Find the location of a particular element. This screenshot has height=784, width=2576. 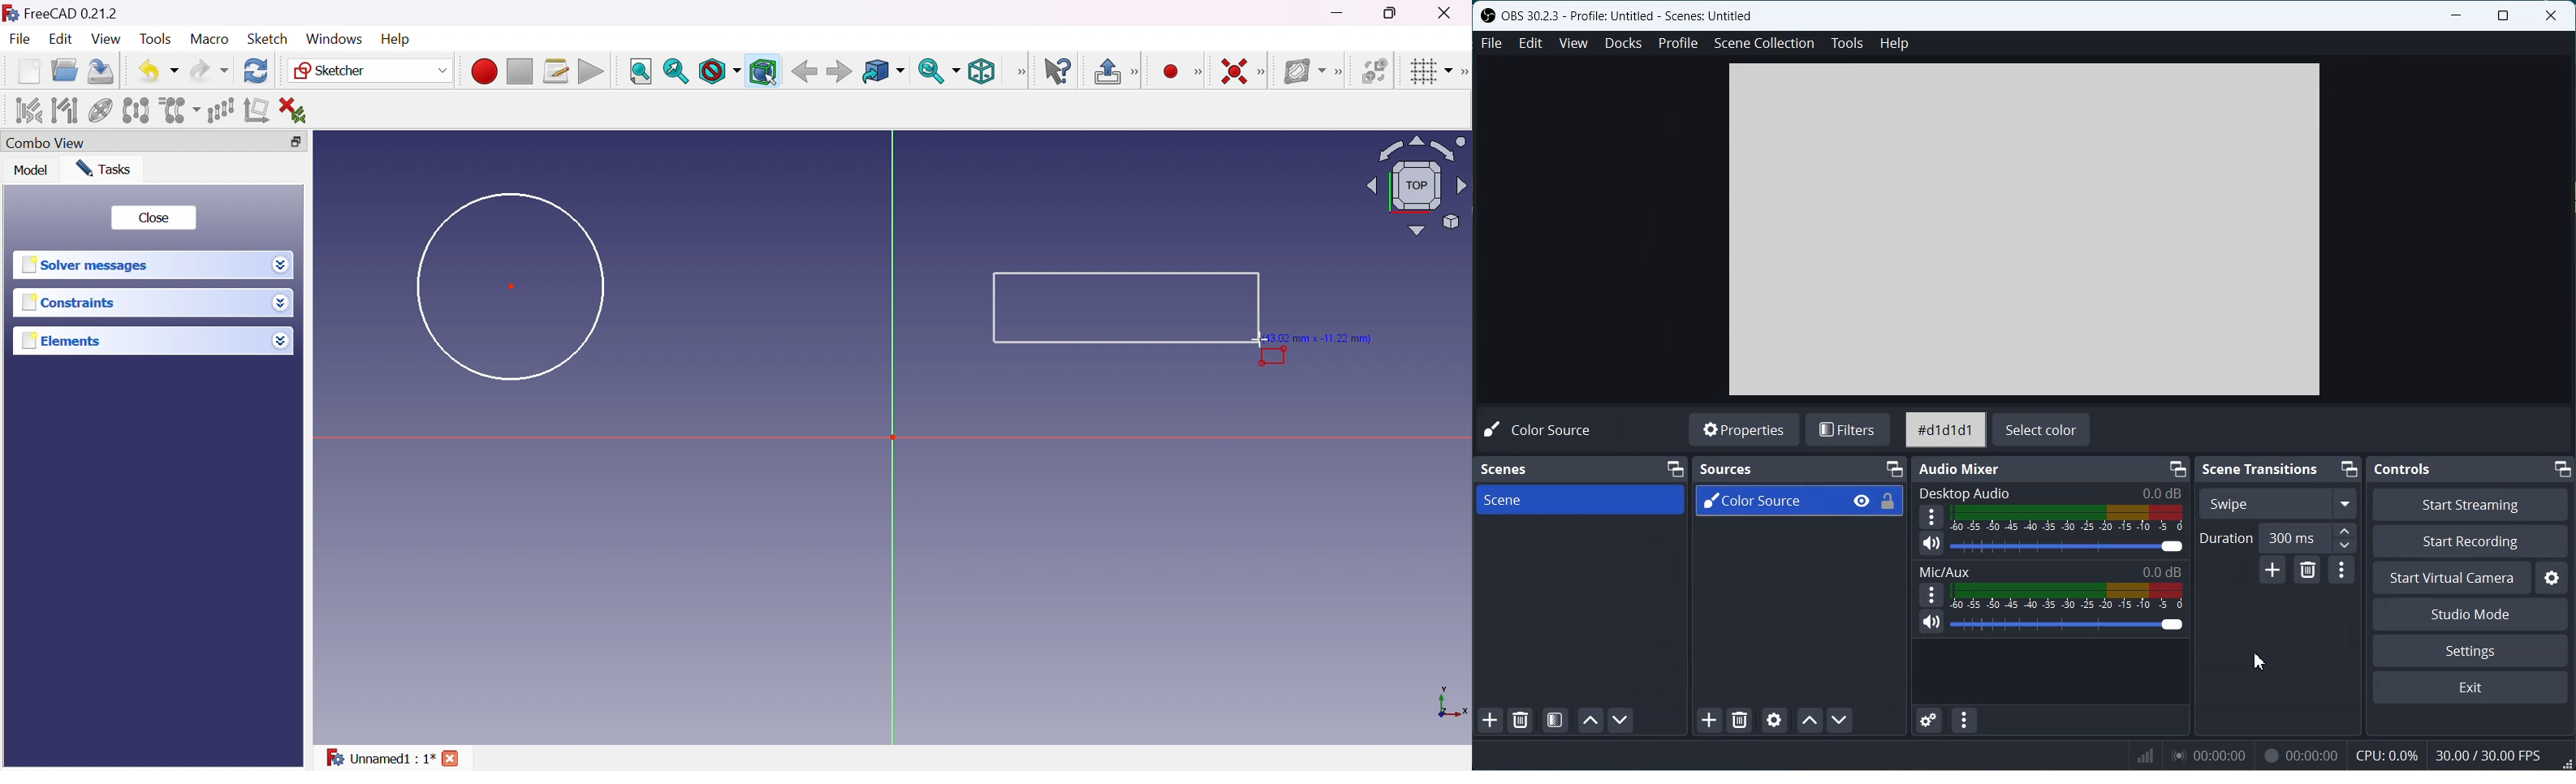

Preview window is located at coordinates (2024, 229).